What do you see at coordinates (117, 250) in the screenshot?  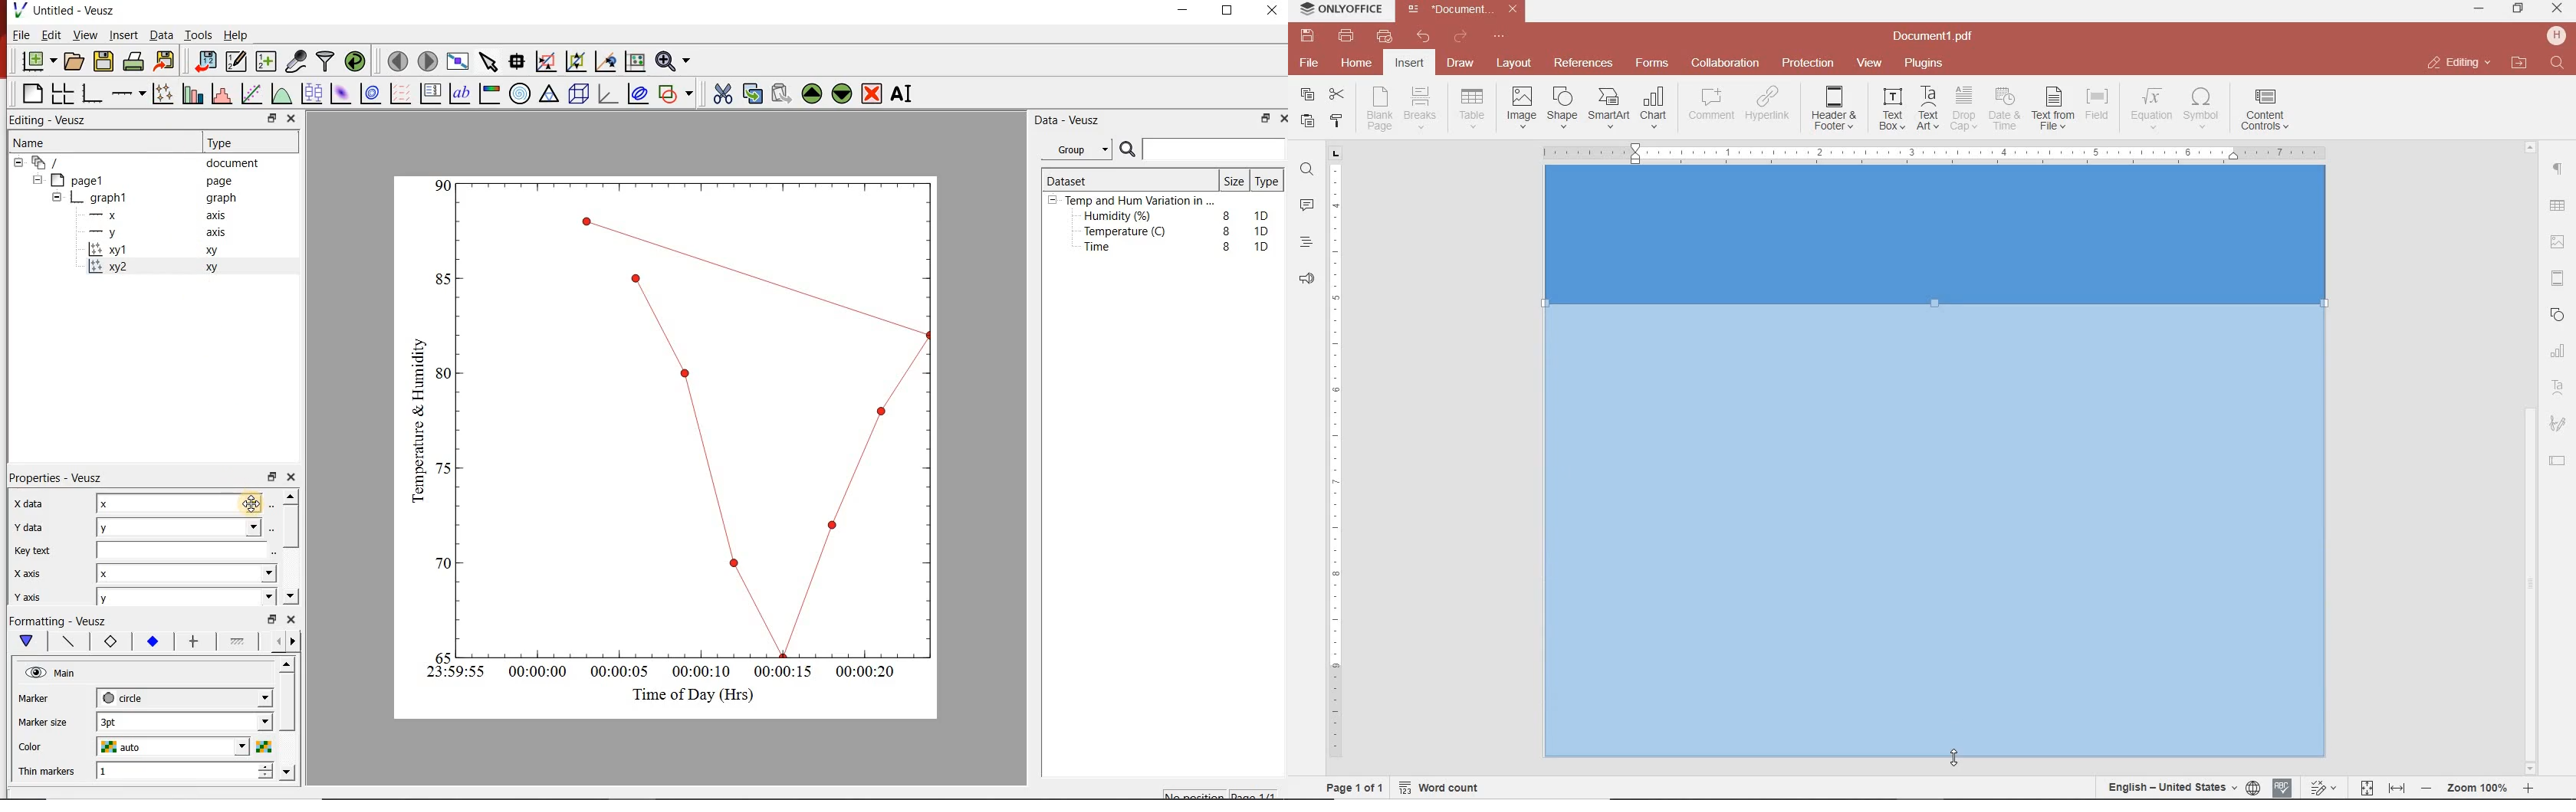 I see `xy1` at bounding box center [117, 250].